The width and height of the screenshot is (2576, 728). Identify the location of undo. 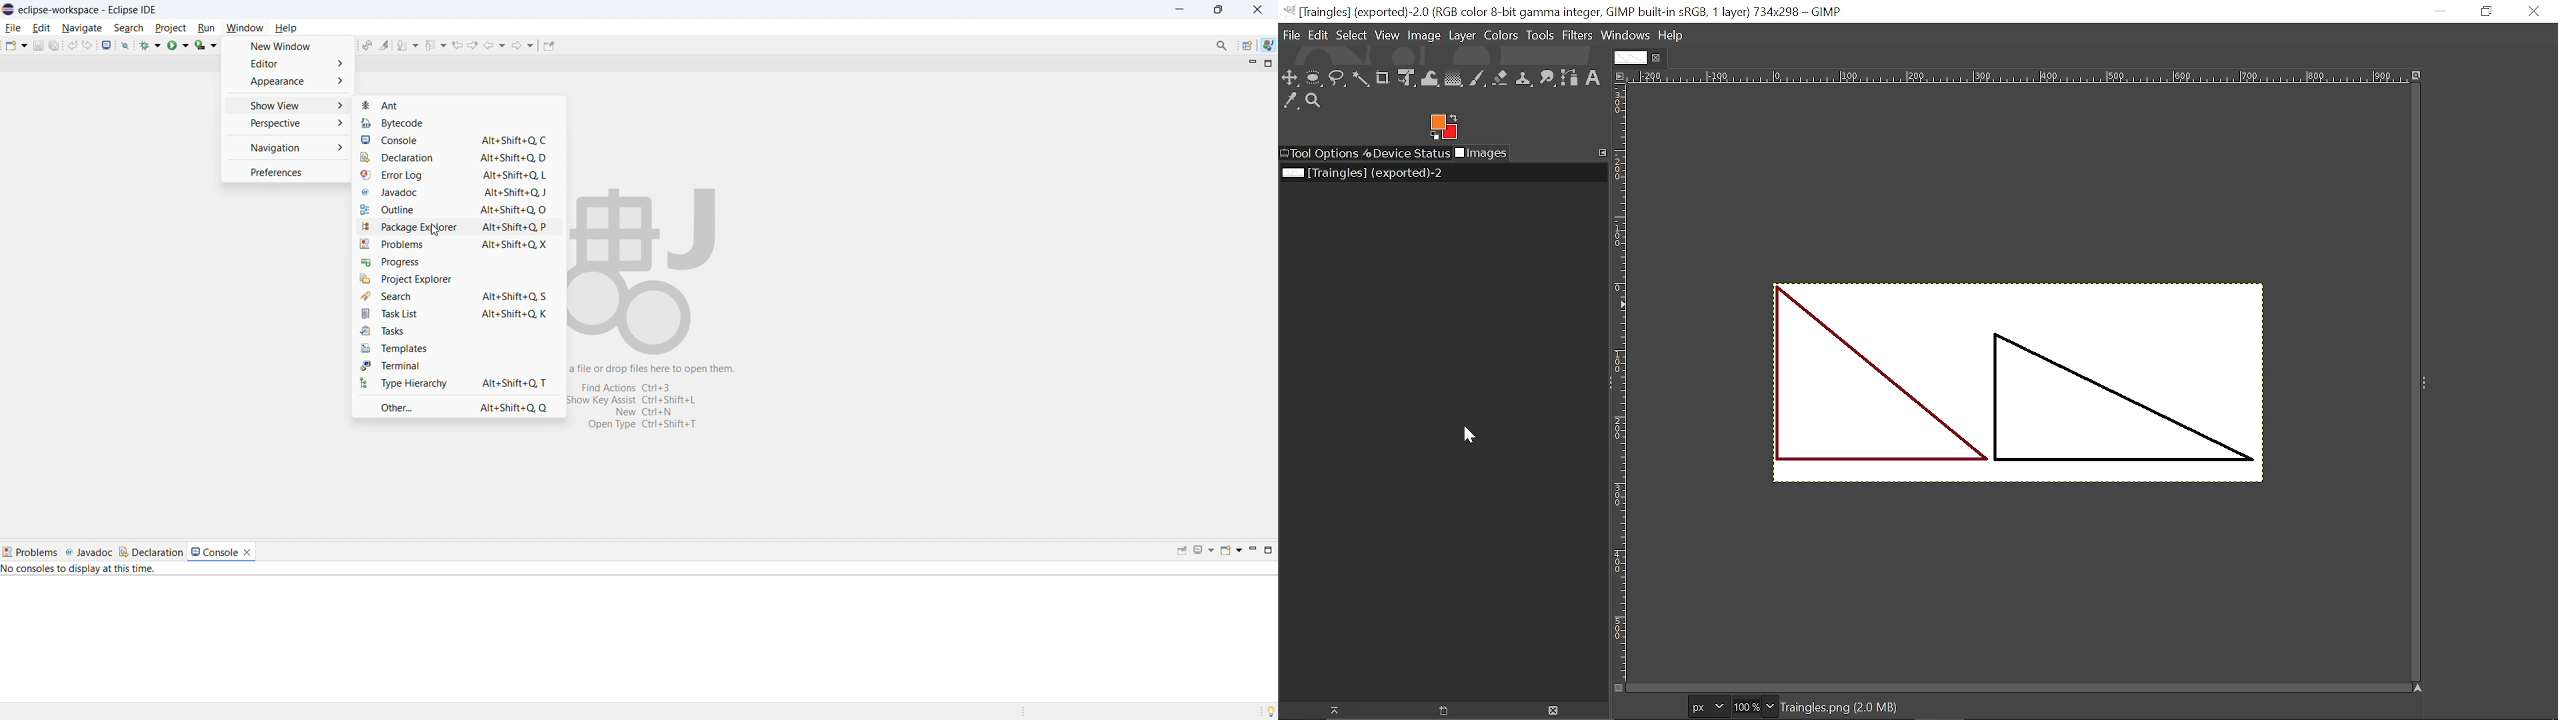
(72, 45).